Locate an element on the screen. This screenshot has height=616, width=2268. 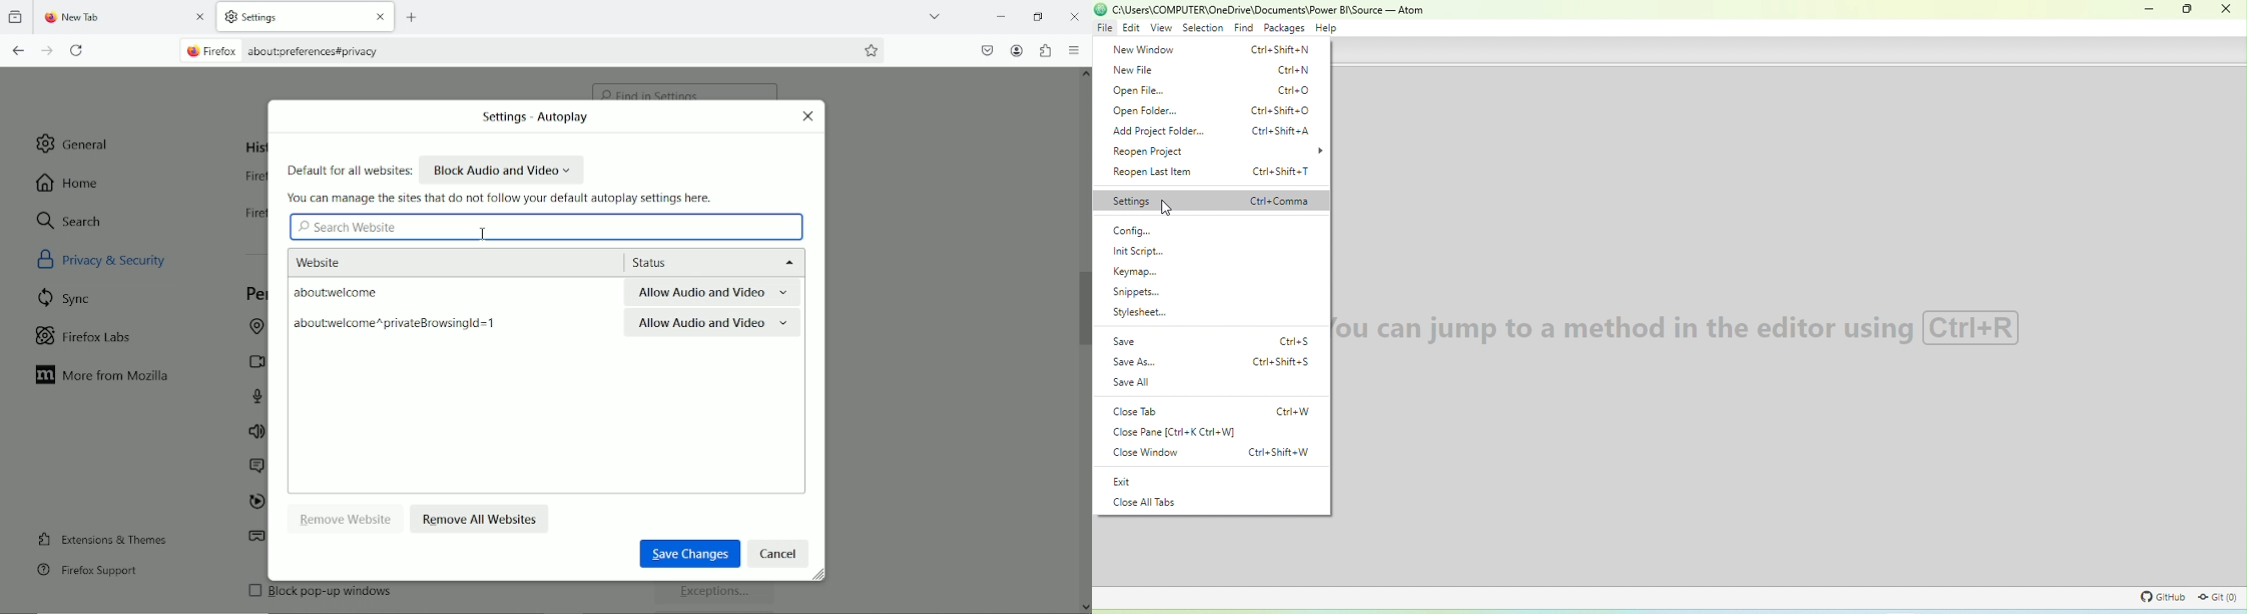
C:\Users\COMPUTER\OneDrive\Documents\Power BI\Source — Atom is located at coordinates (1270, 9).